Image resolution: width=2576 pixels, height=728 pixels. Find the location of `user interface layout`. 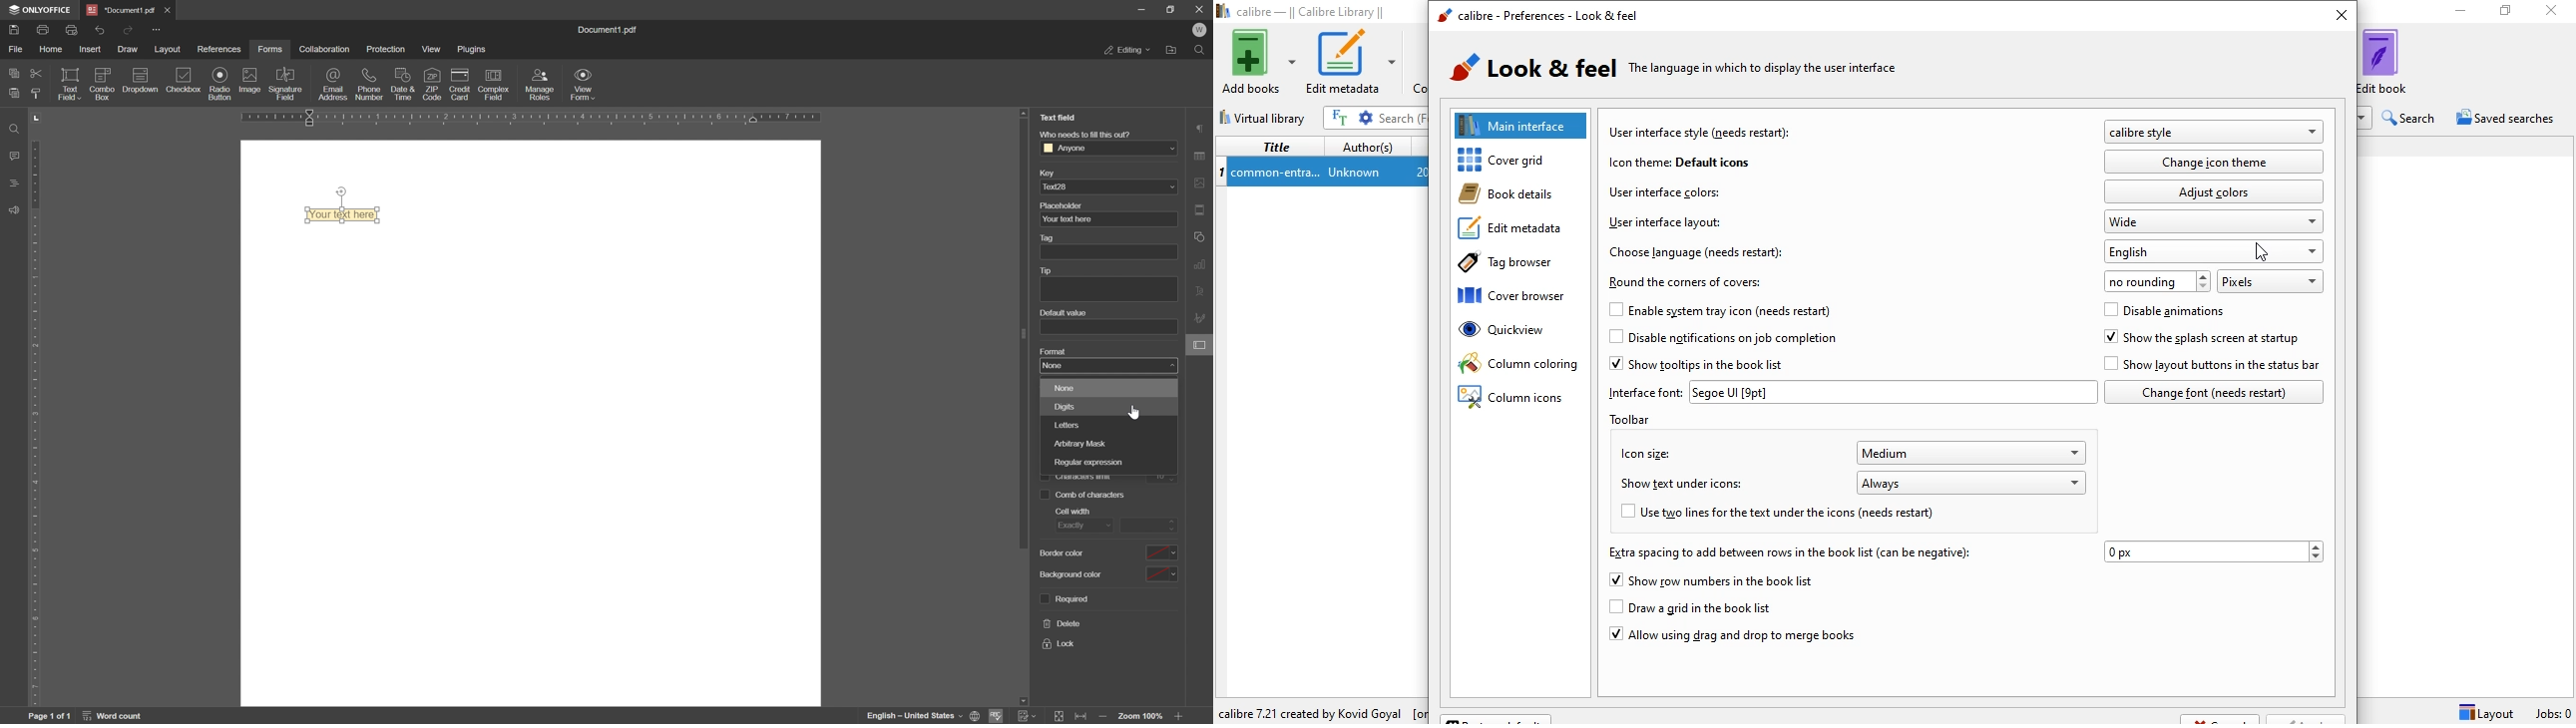

user interface layout is located at coordinates (1663, 222).